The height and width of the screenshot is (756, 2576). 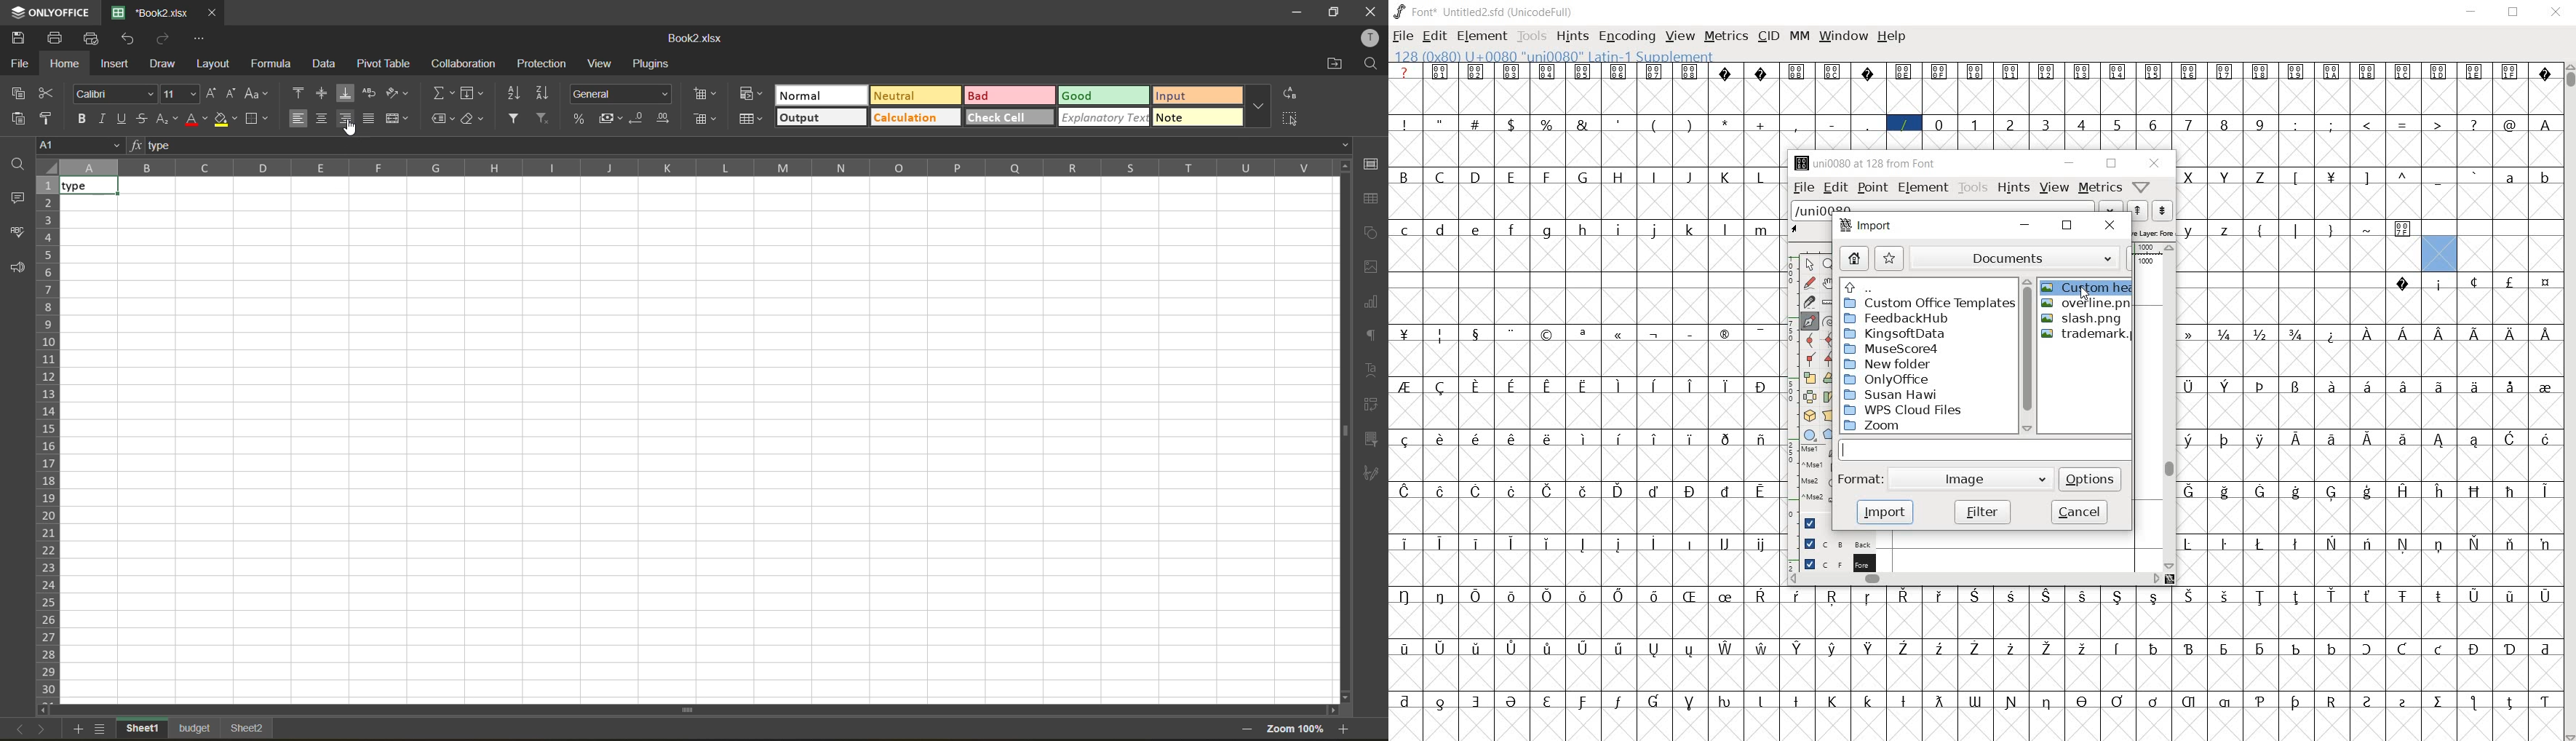 What do you see at coordinates (753, 96) in the screenshot?
I see `conditional formatting` at bounding box center [753, 96].